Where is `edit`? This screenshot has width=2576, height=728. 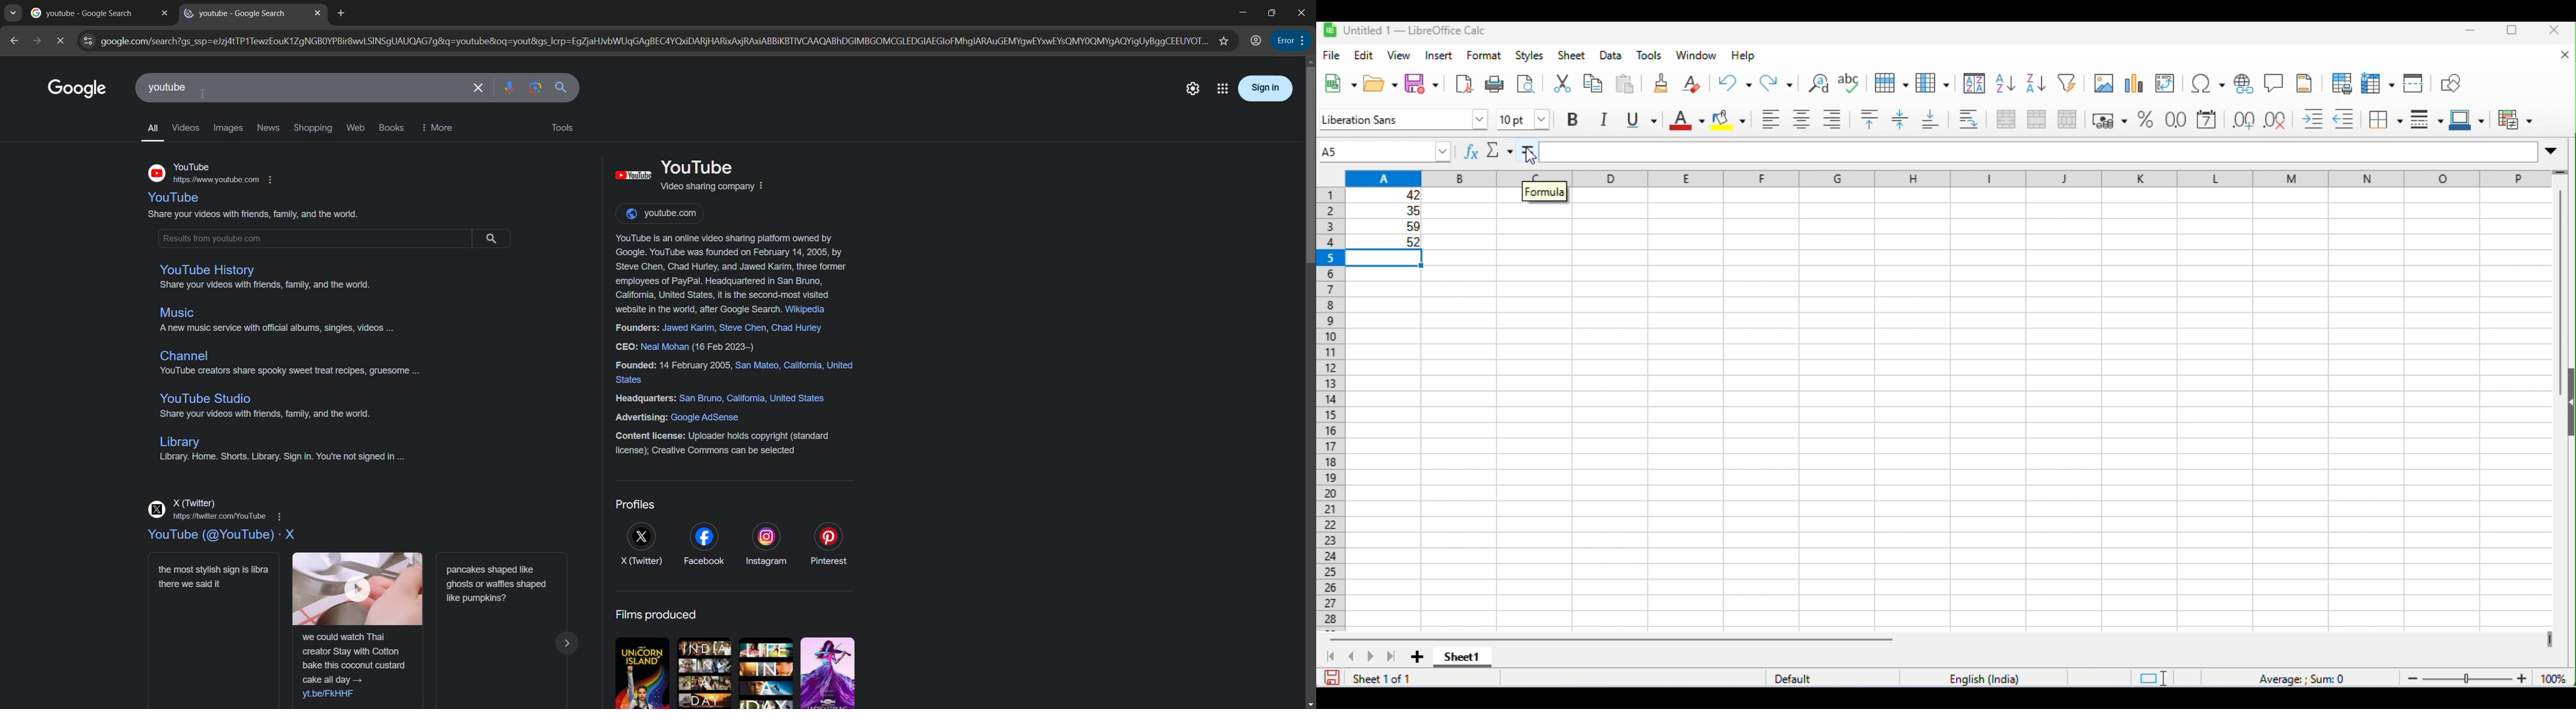
edit is located at coordinates (1365, 56).